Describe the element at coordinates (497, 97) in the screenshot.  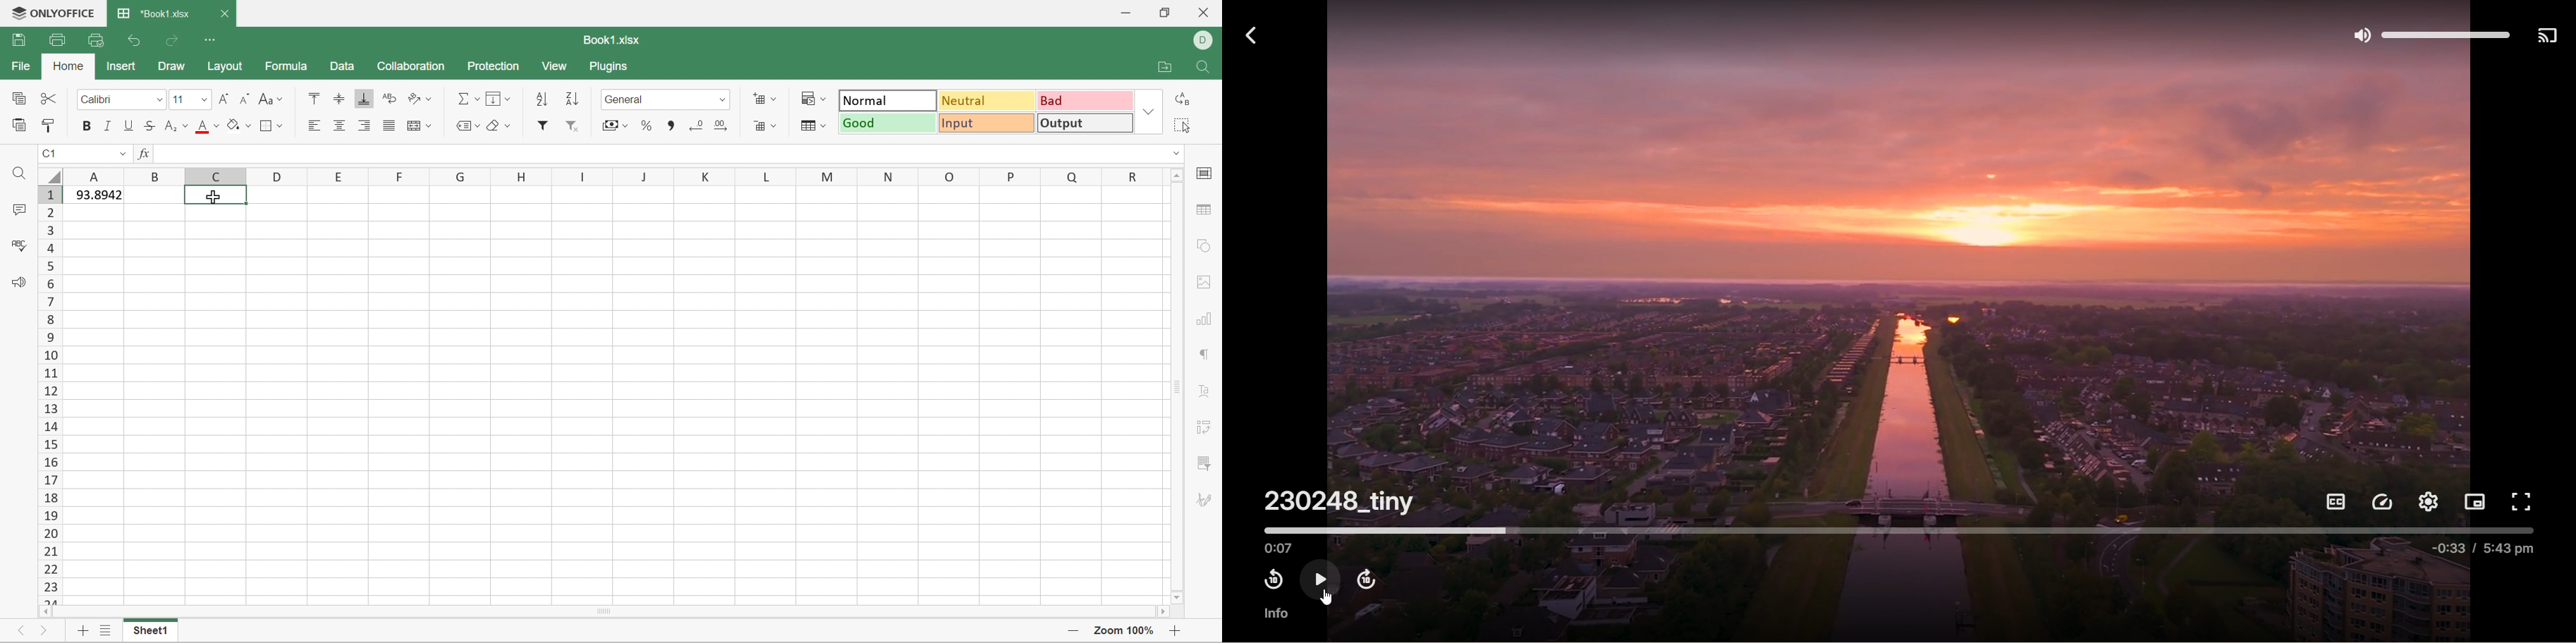
I see `Fill` at that location.